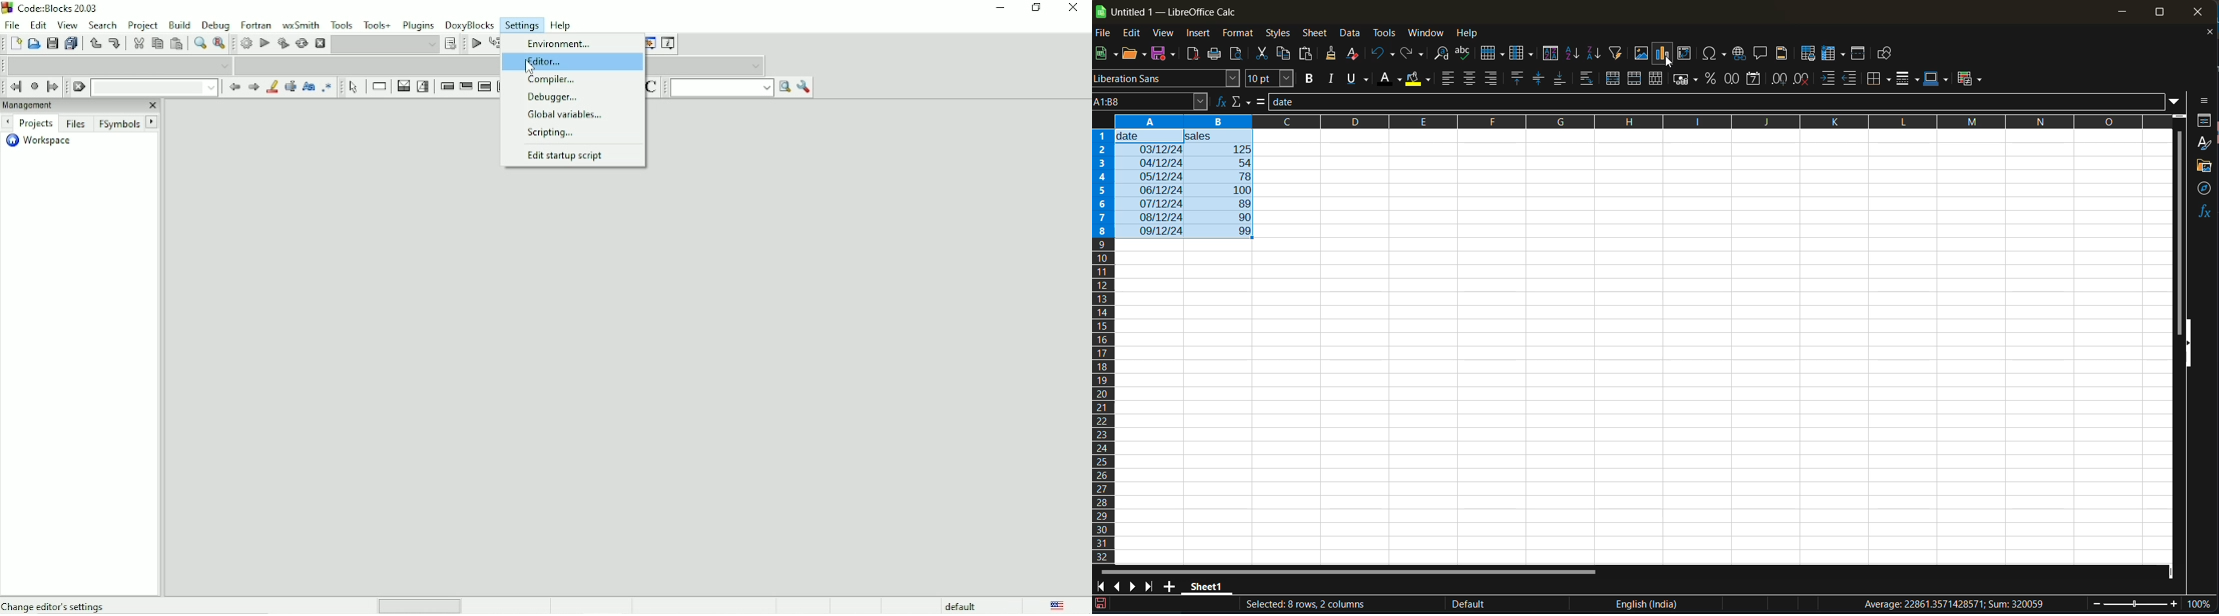 The height and width of the screenshot is (616, 2240). I want to click on Drop down, so click(767, 88).